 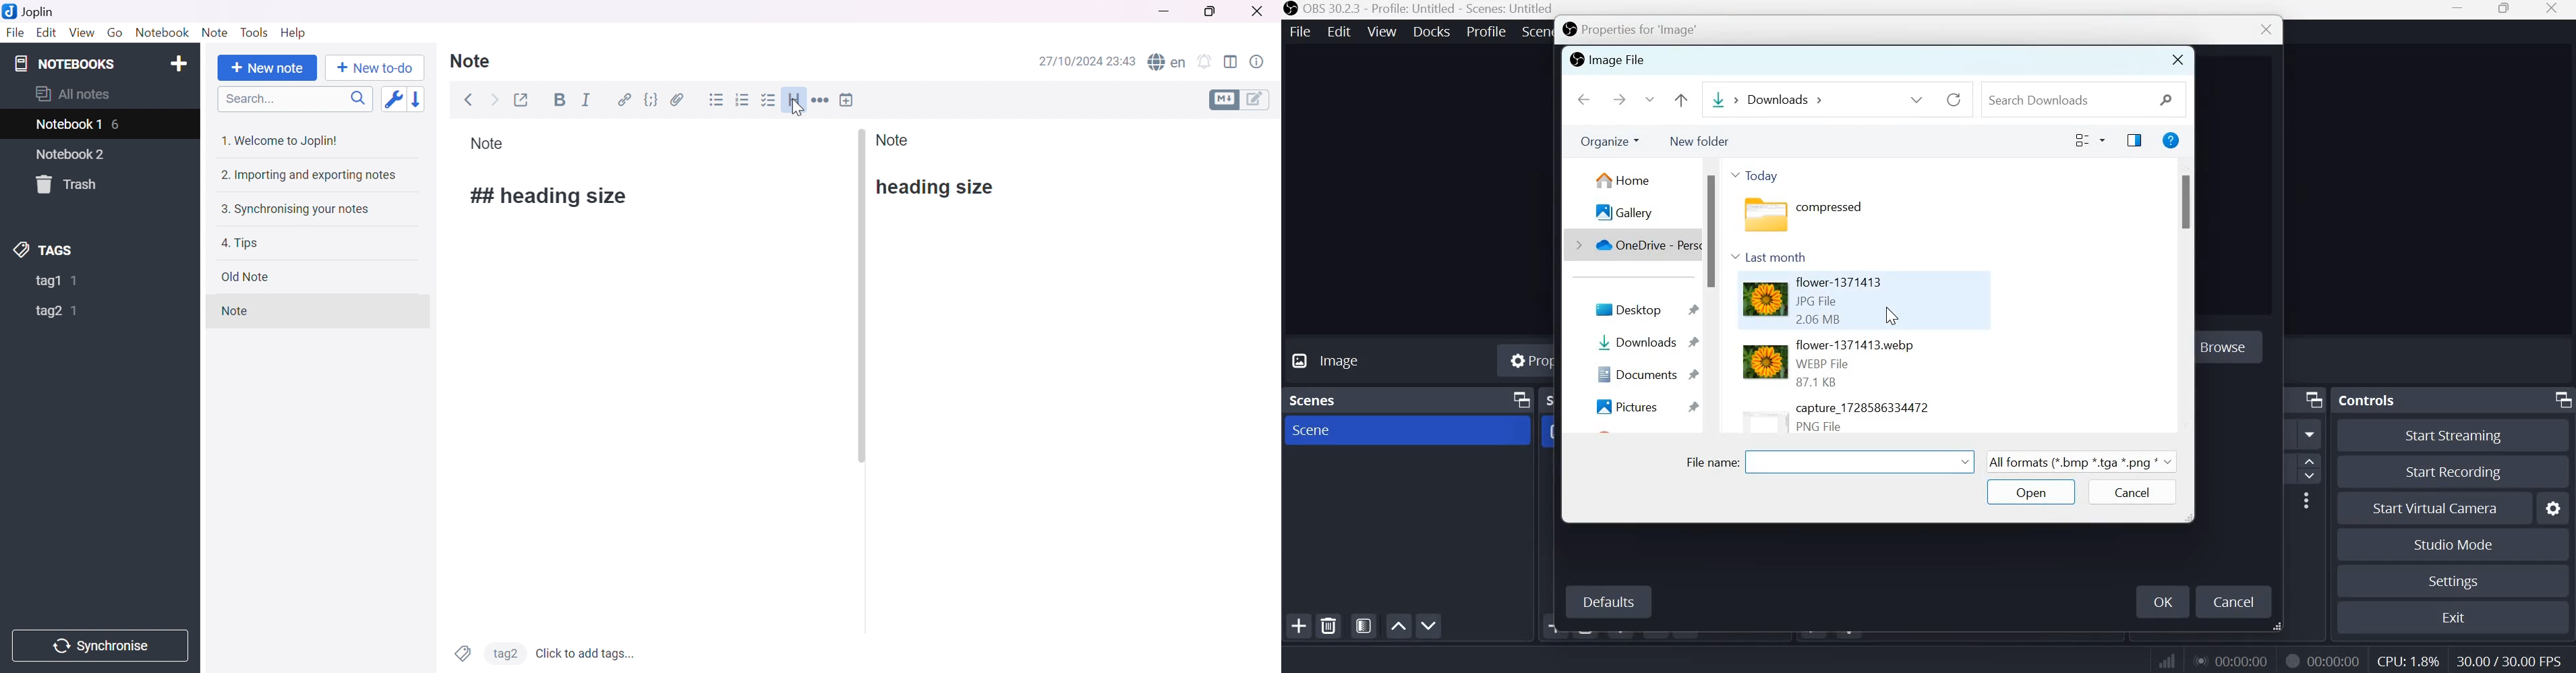 I want to click on 4. Tips, so click(x=240, y=244).